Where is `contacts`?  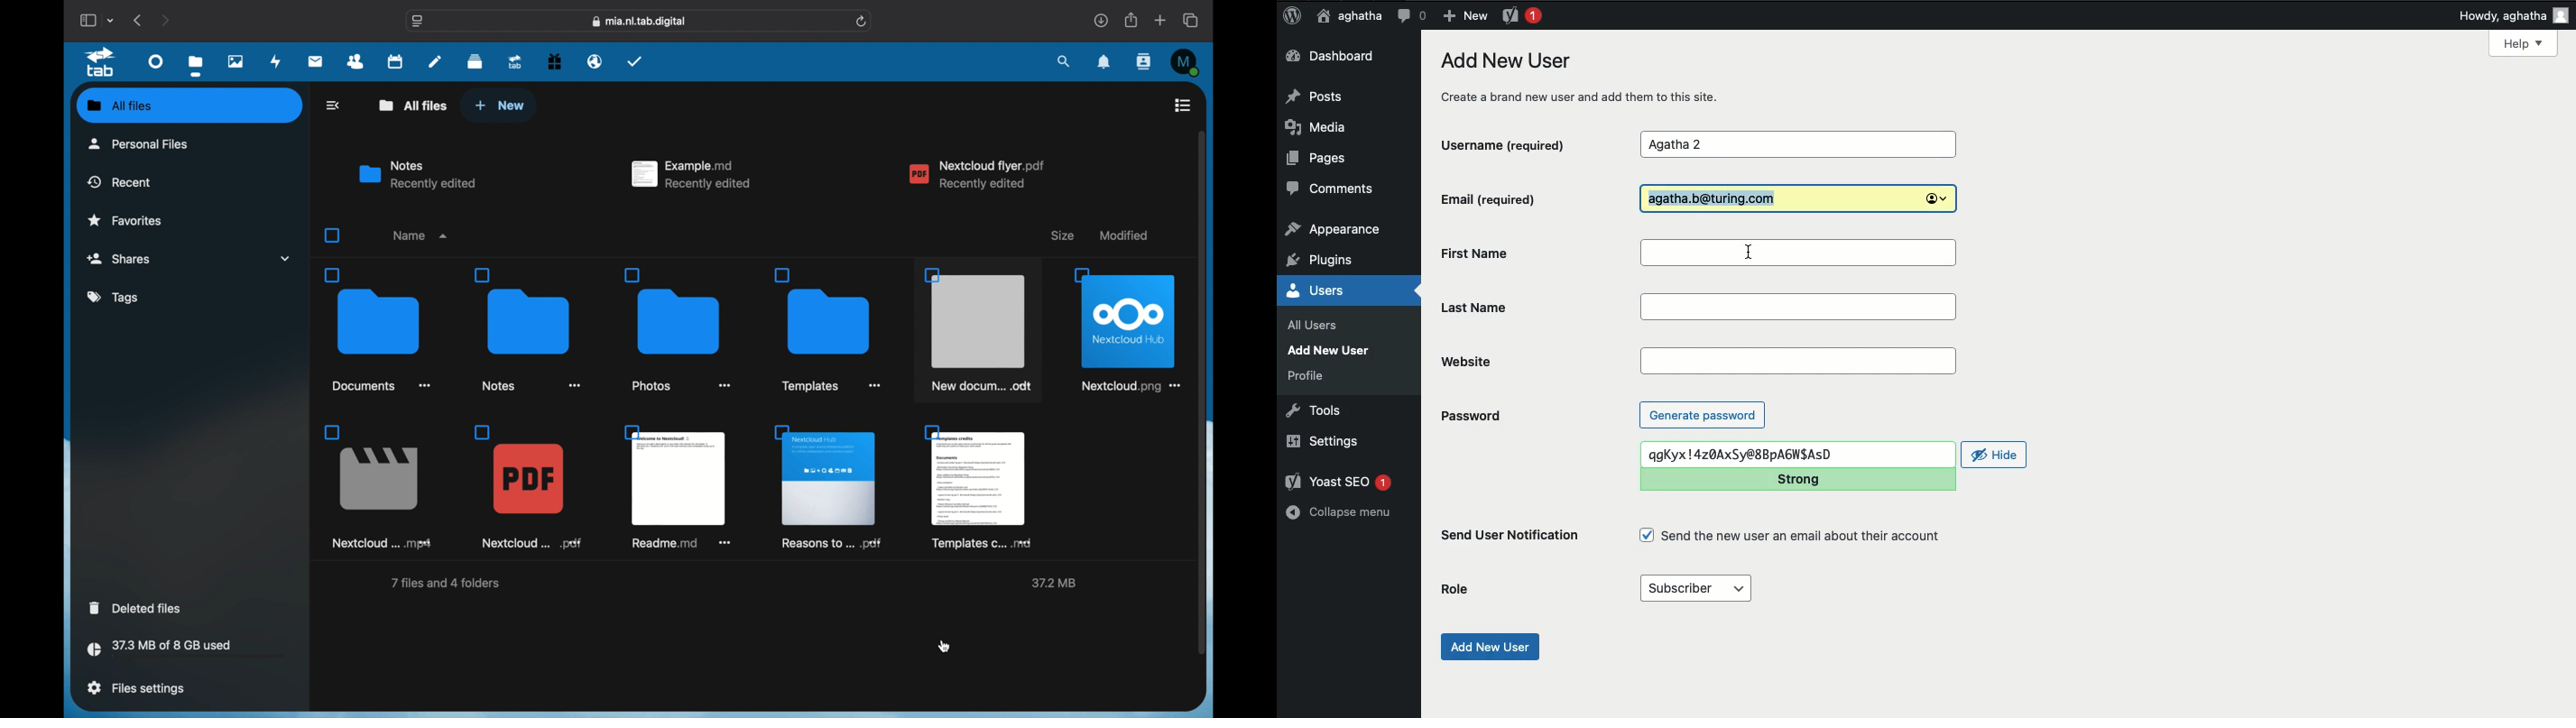 contacts is located at coordinates (1145, 61).